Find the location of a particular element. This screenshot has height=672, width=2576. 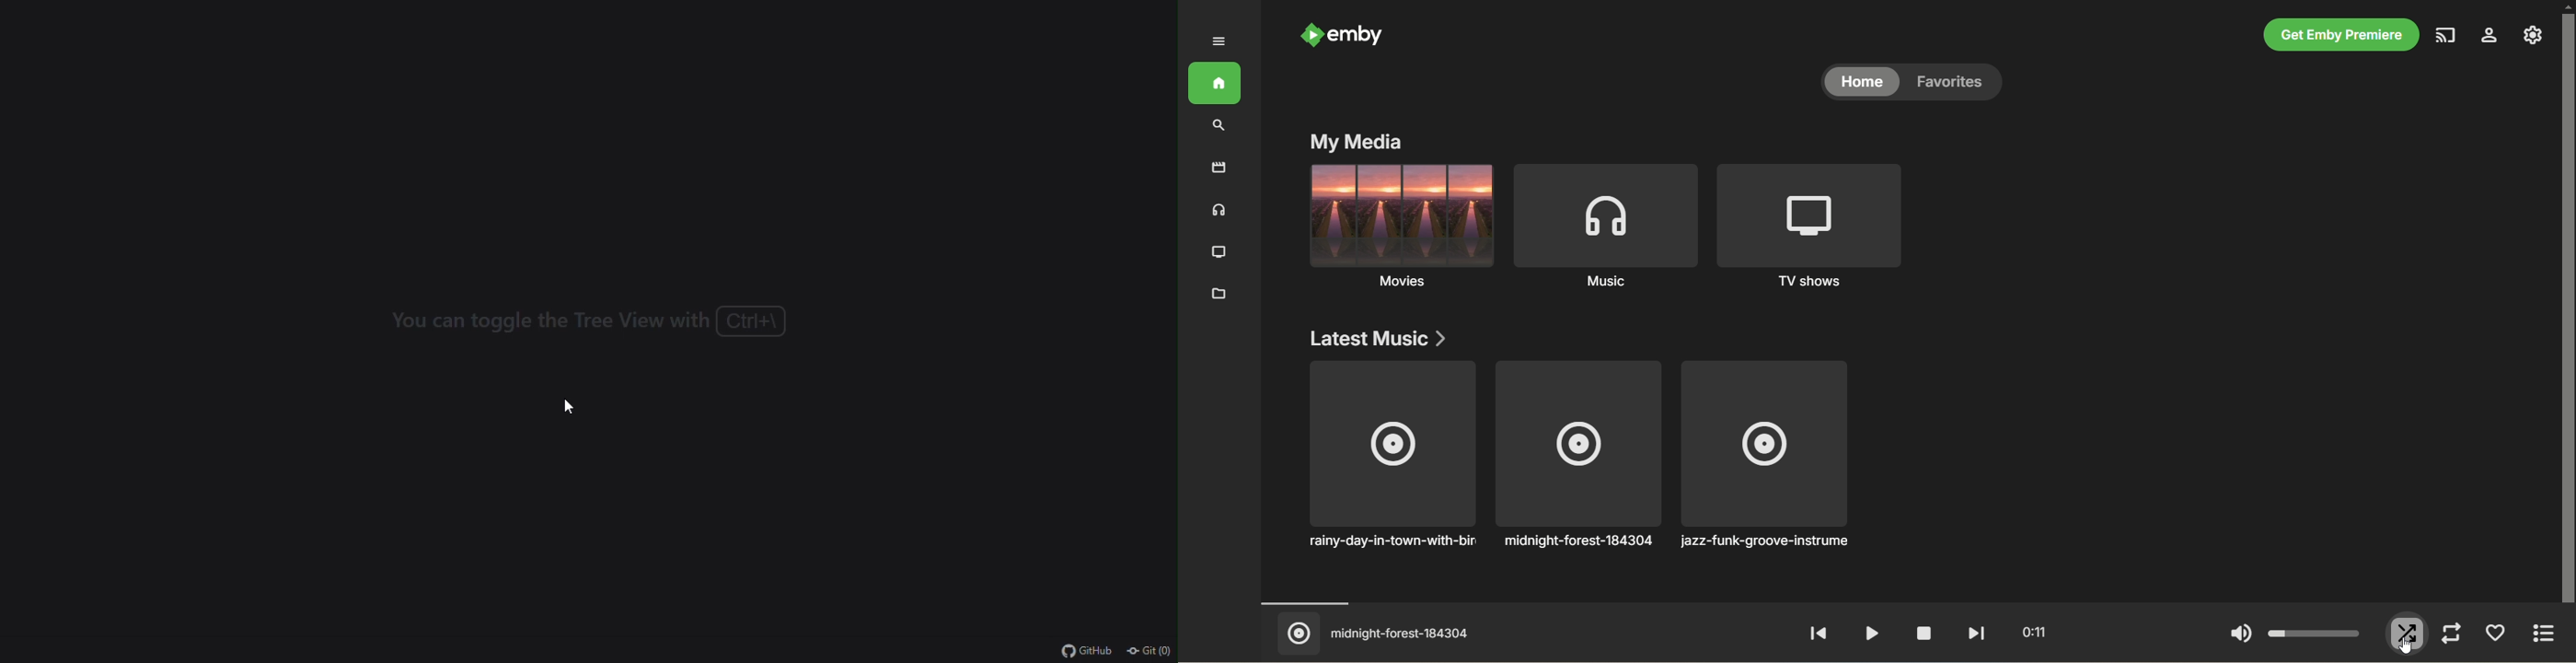

options is located at coordinates (2549, 635).